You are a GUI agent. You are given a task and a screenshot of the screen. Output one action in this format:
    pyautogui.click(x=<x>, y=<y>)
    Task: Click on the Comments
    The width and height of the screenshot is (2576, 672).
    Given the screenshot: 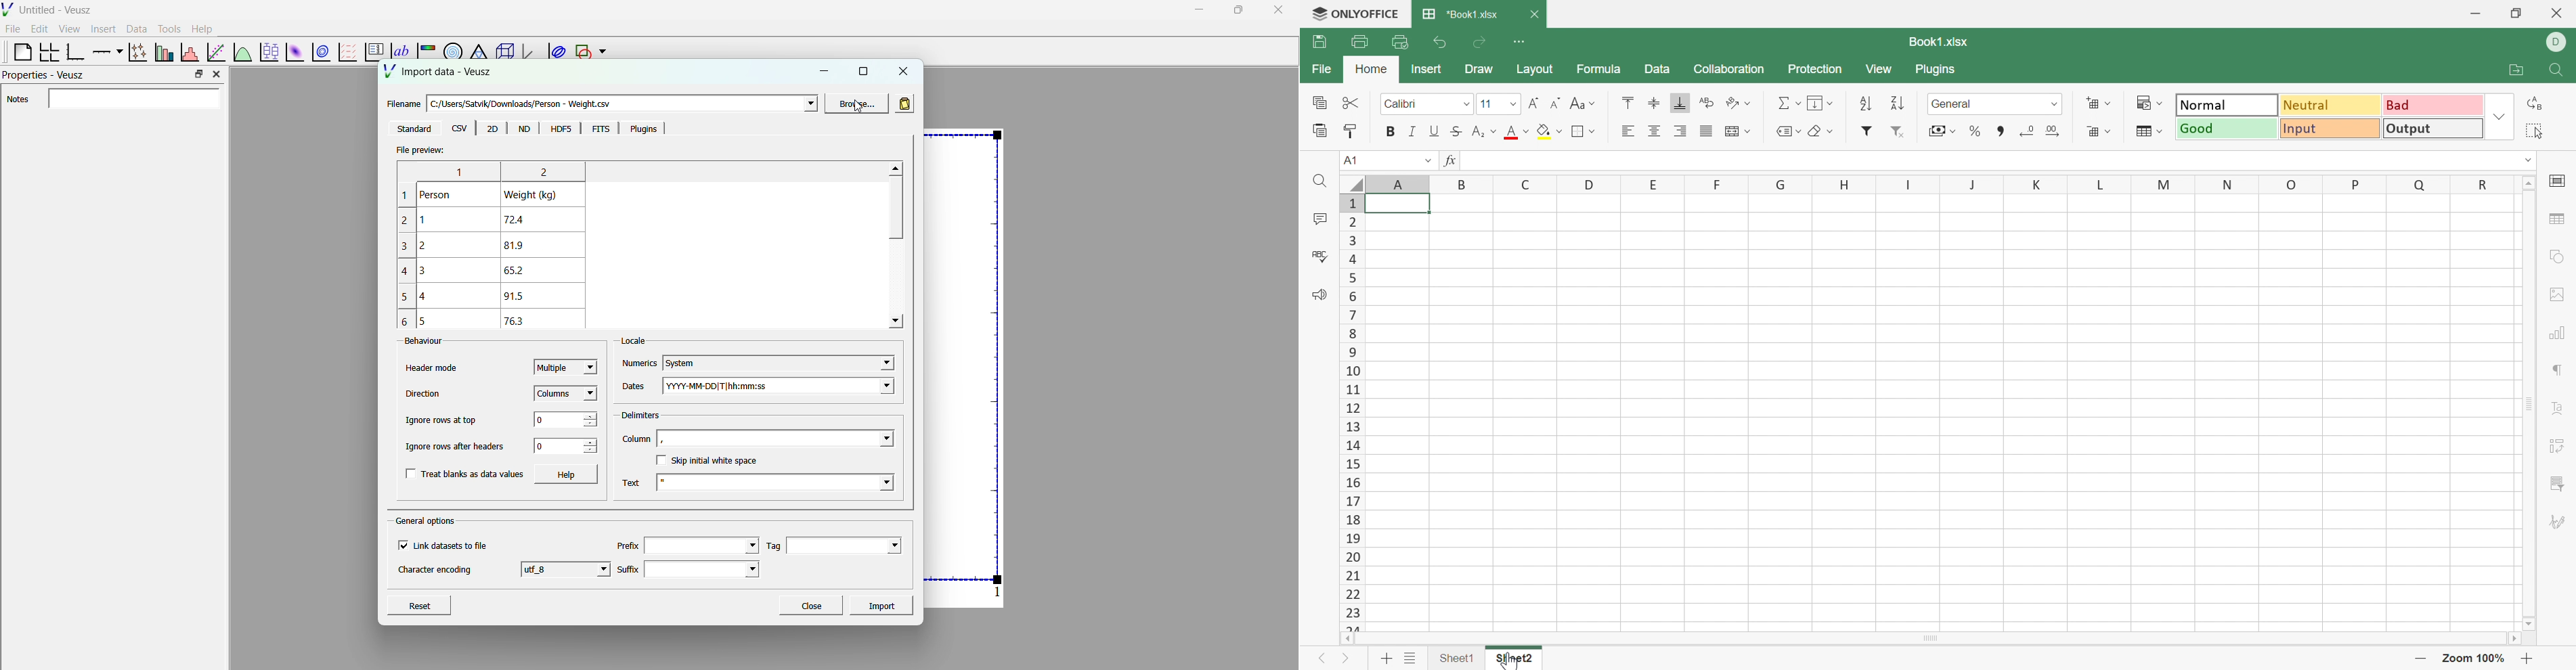 What is the action you would take?
    pyautogui.click(x=1320, y=218)
    